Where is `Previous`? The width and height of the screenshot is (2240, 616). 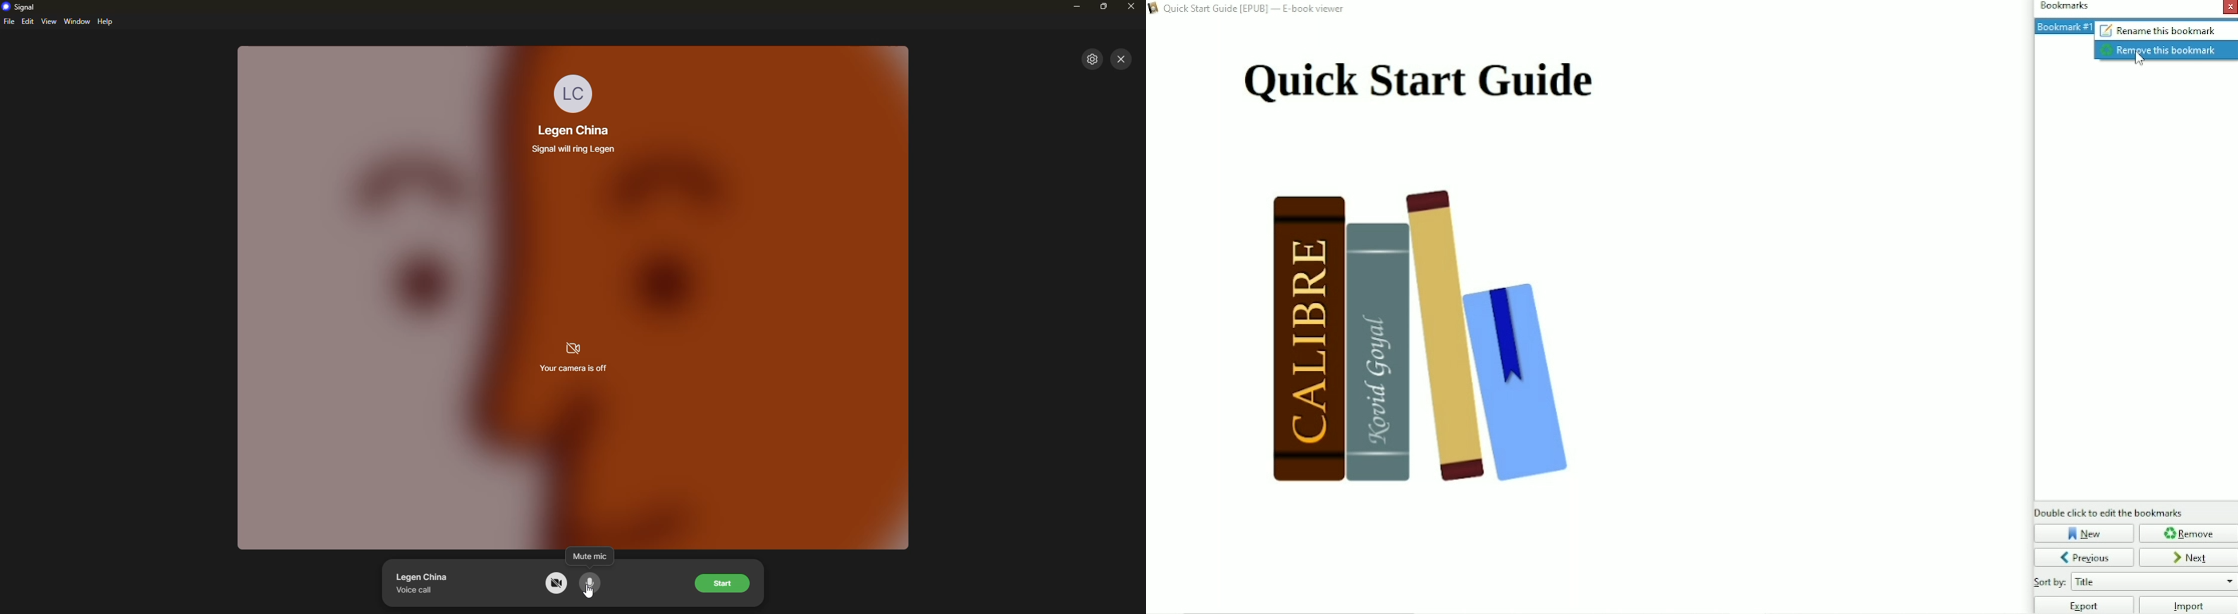
Previous is located at coordinates (2084, 557).